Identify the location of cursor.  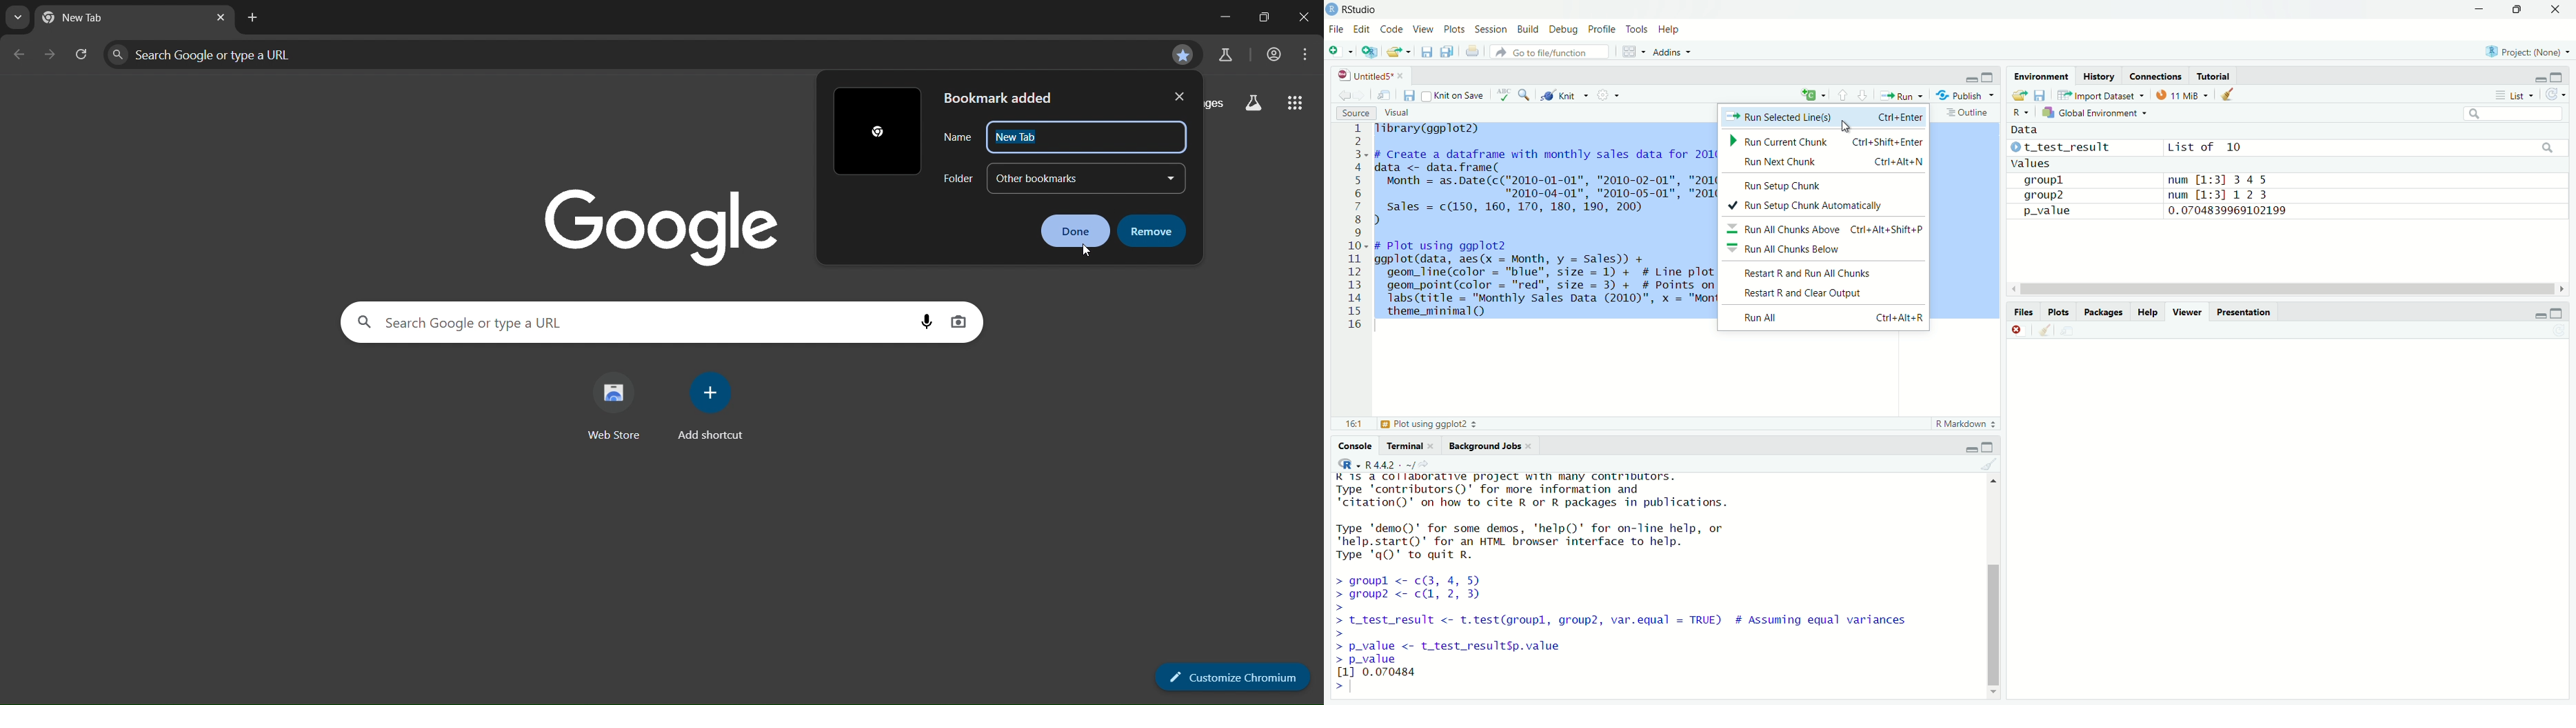
(1852, 125).